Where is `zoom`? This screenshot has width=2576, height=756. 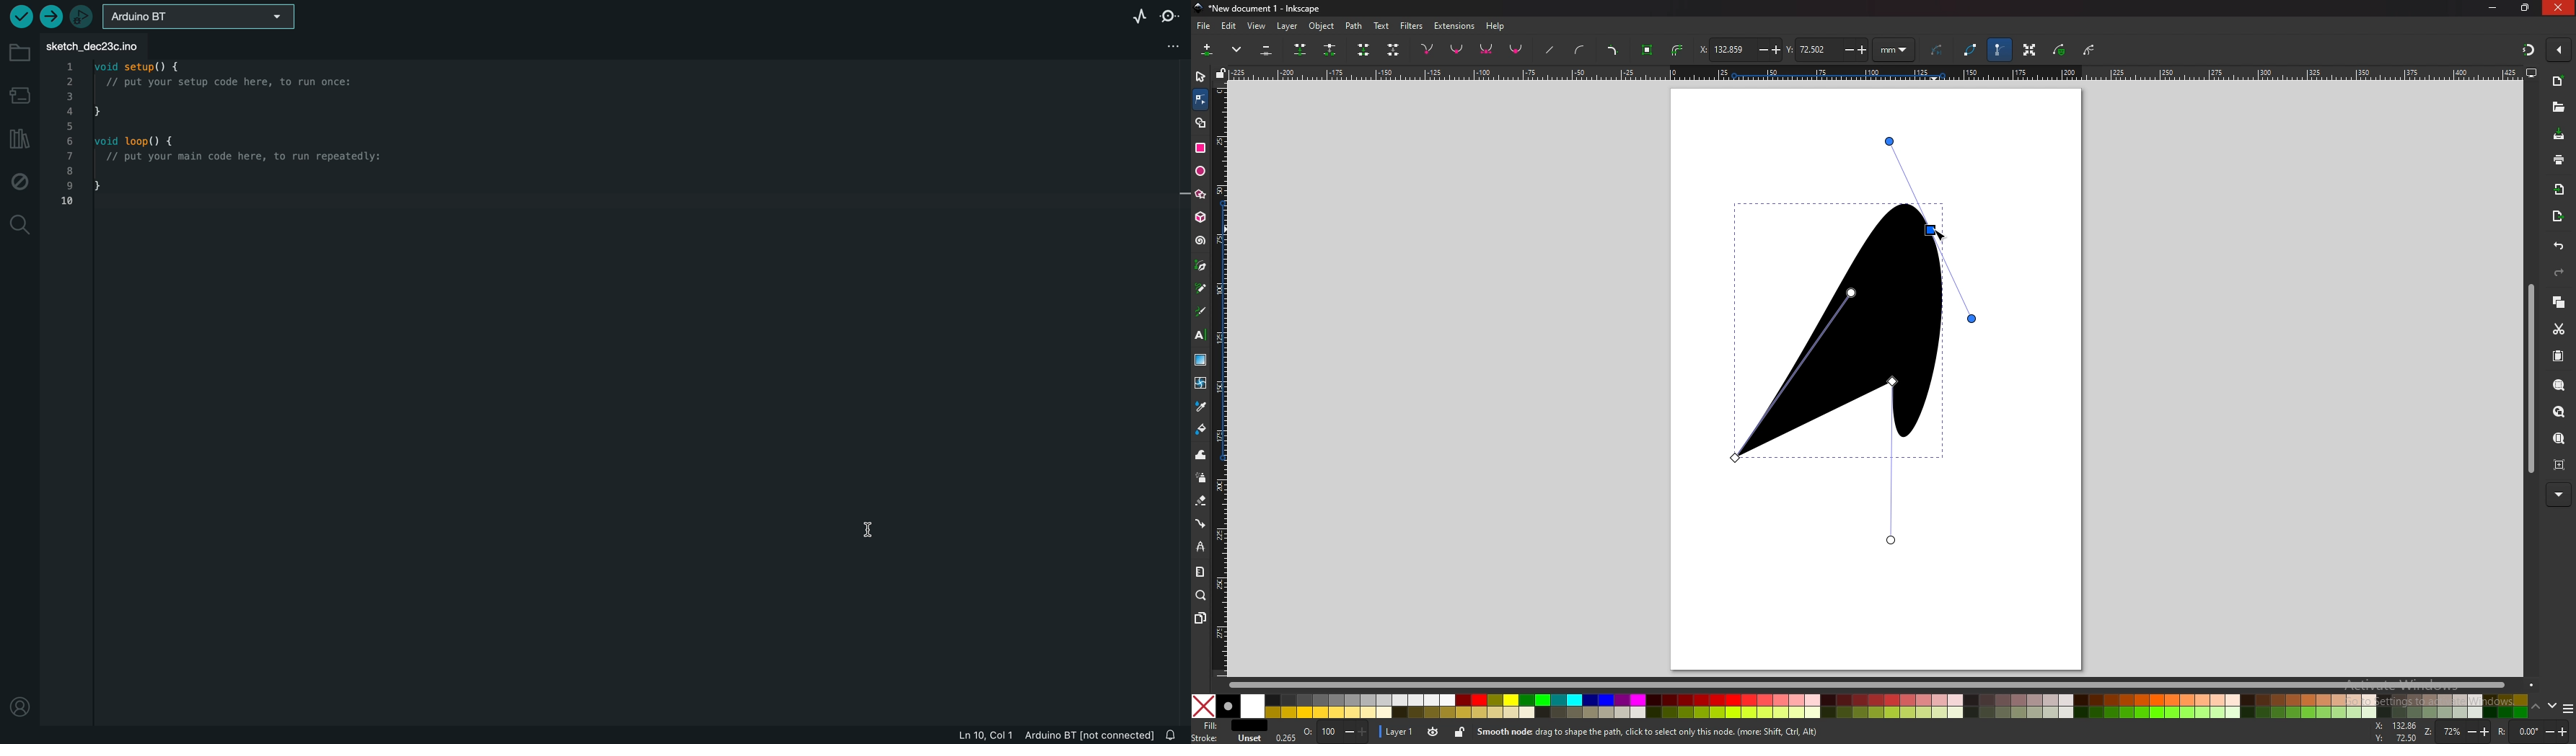
zoom is located at coordinates (2457, 731).